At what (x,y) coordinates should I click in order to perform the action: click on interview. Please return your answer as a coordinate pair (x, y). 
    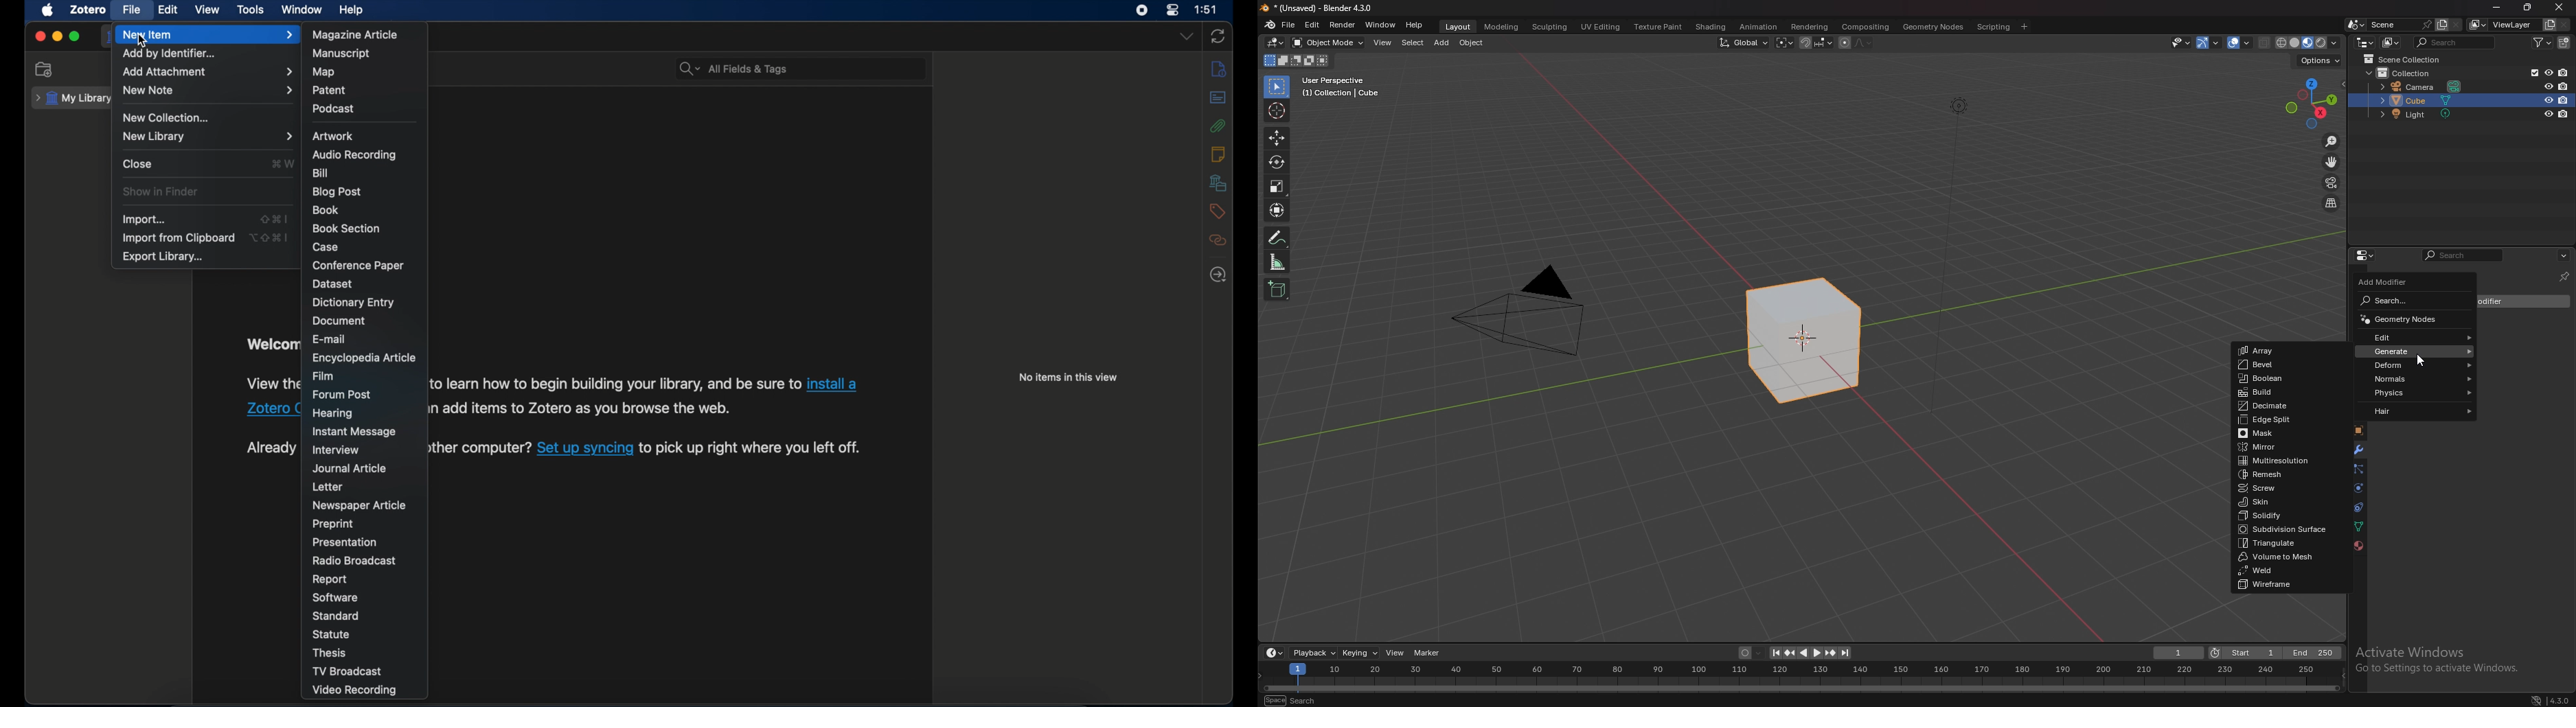
    Looking at the image, I should click on (337, 450).